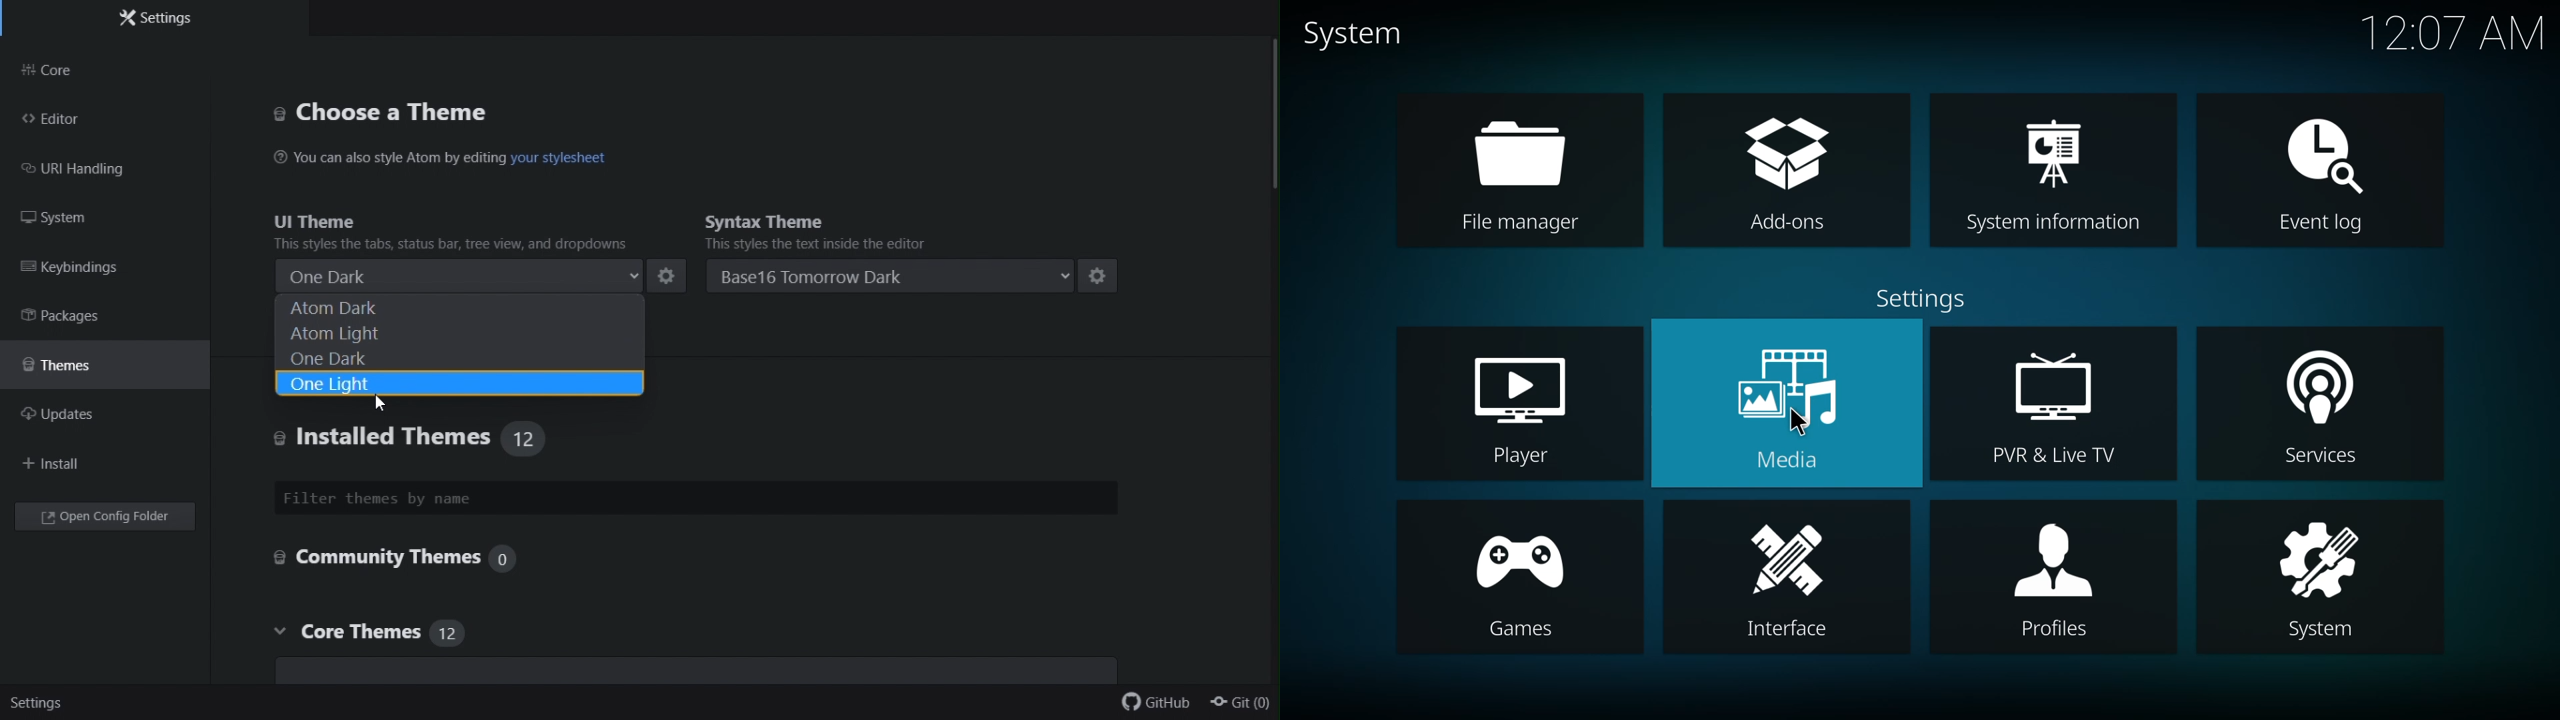 The image size is (2576, 728). I want to click on base 16 tomorrow dark, so click(894, 277).